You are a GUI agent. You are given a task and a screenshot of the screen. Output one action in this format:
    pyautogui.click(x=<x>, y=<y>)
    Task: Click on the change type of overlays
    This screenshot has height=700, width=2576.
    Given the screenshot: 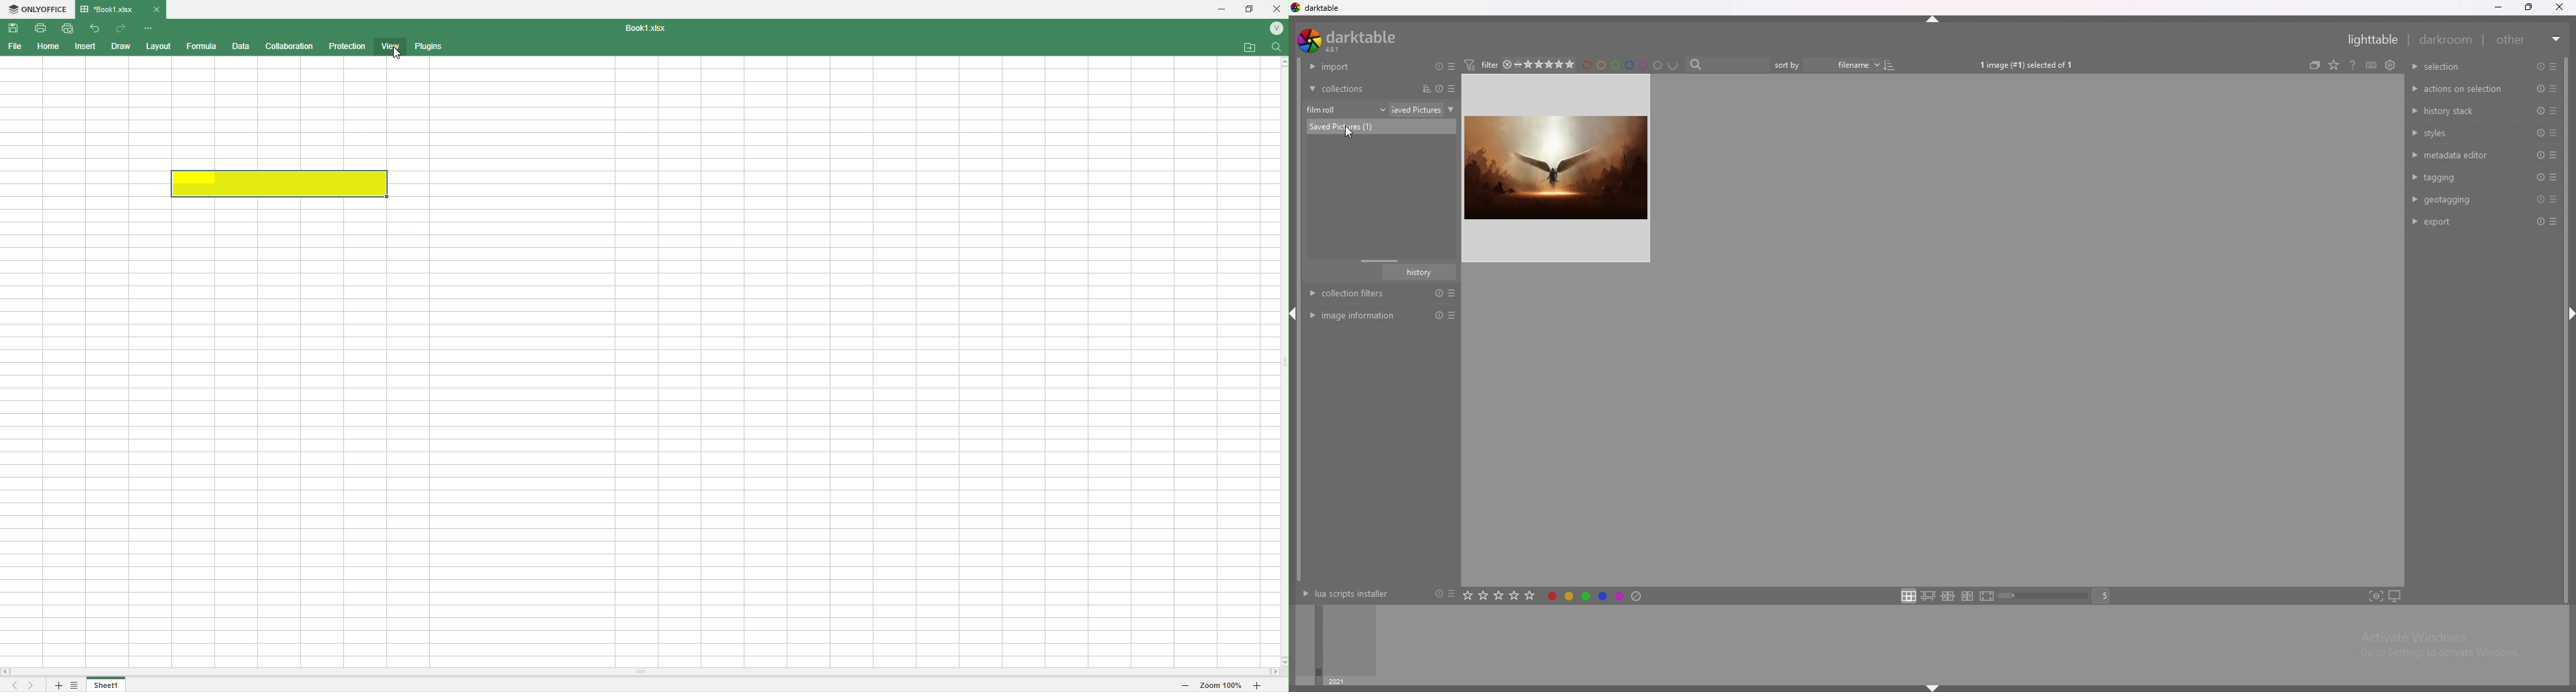 What is the action you would take?
    pyautogui.click(x=2350, y=64)
    